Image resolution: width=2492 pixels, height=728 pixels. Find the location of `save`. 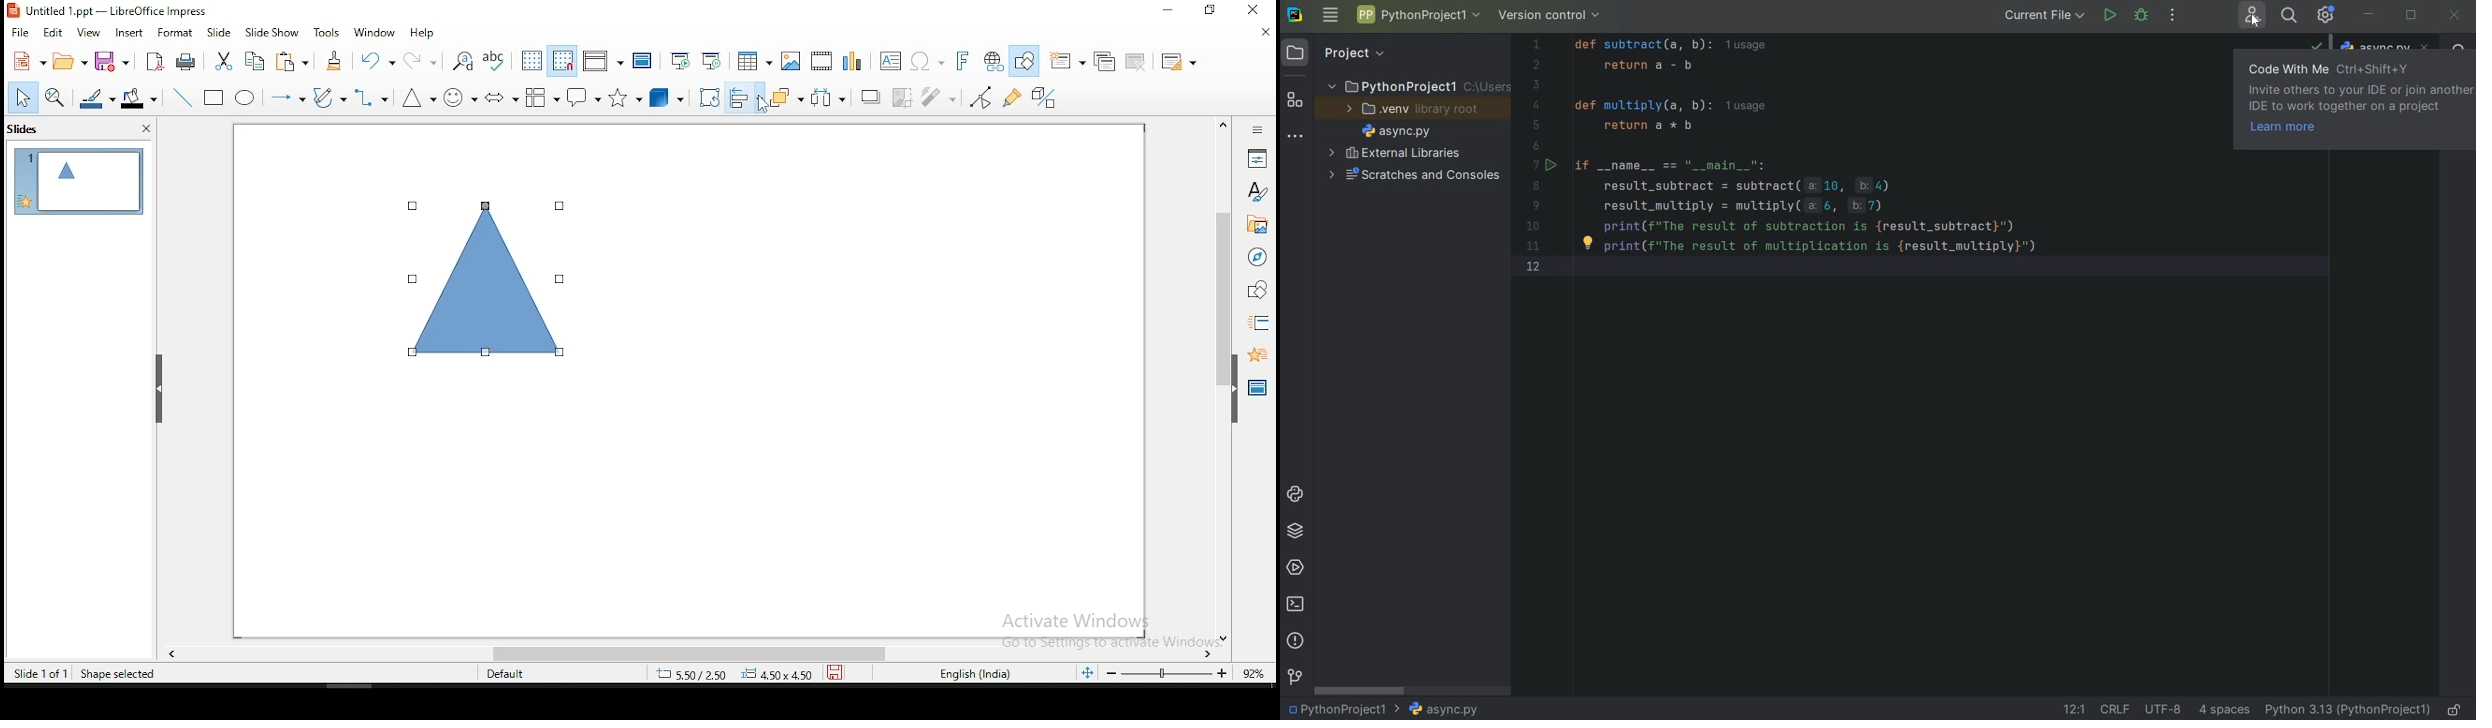

save is located at coordinates (115, 61).